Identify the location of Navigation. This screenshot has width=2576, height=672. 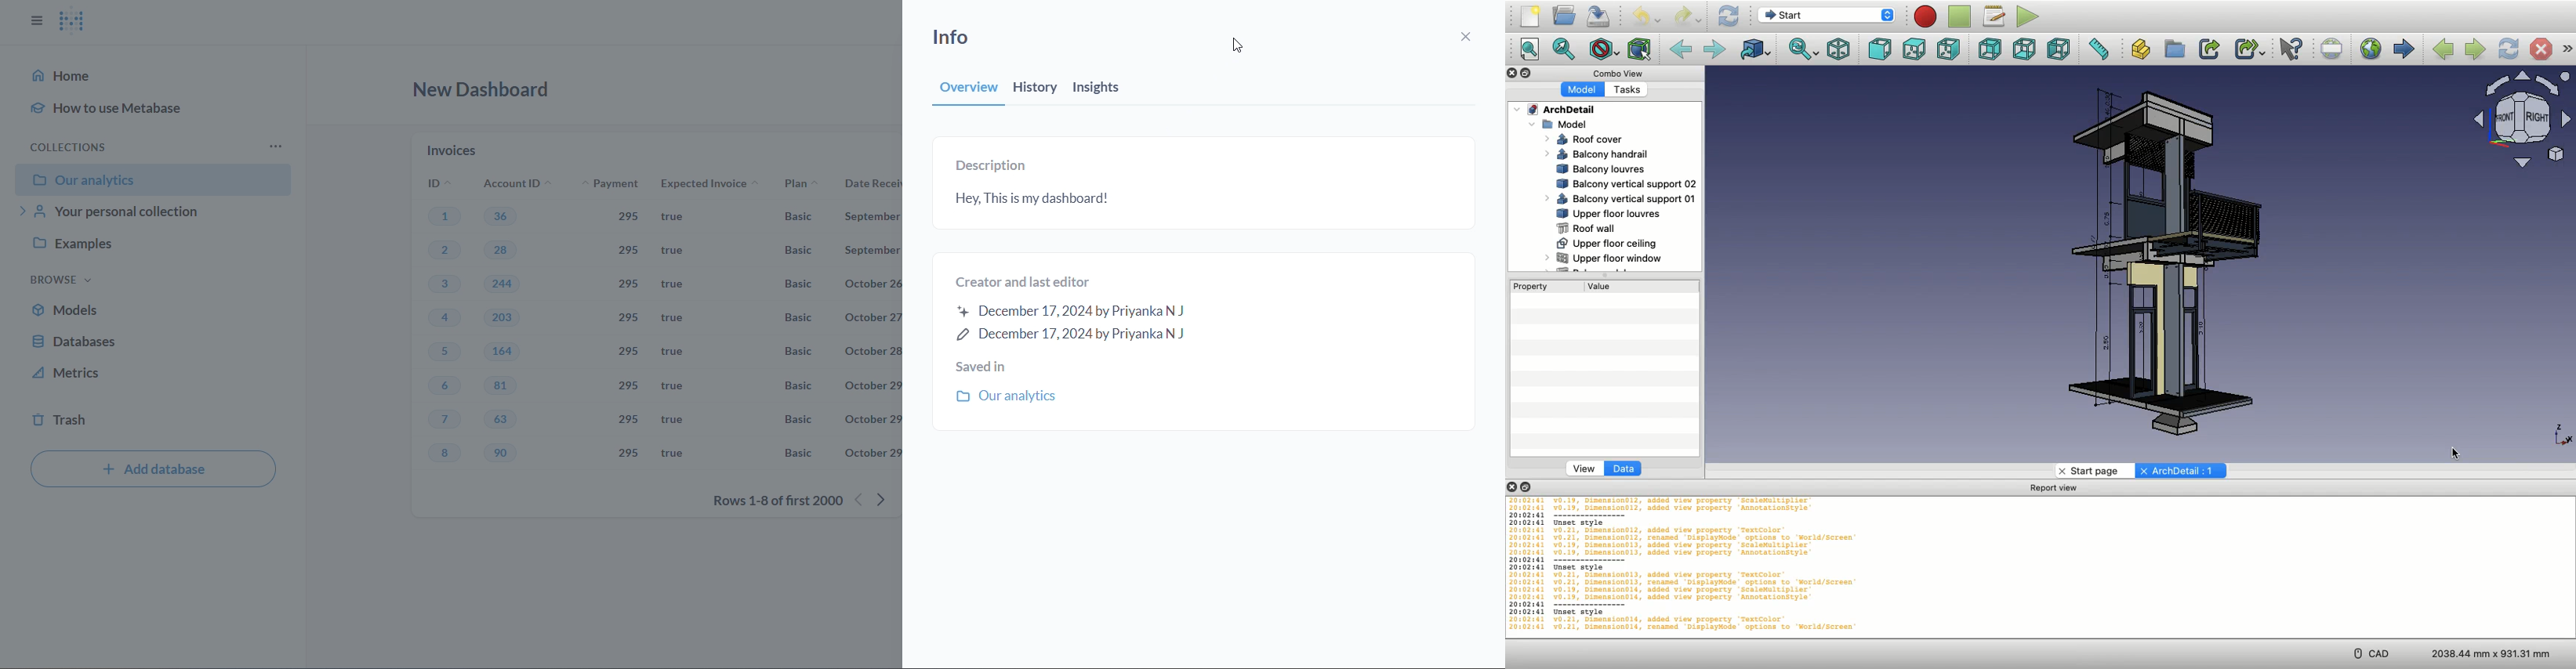
(2567, 49).